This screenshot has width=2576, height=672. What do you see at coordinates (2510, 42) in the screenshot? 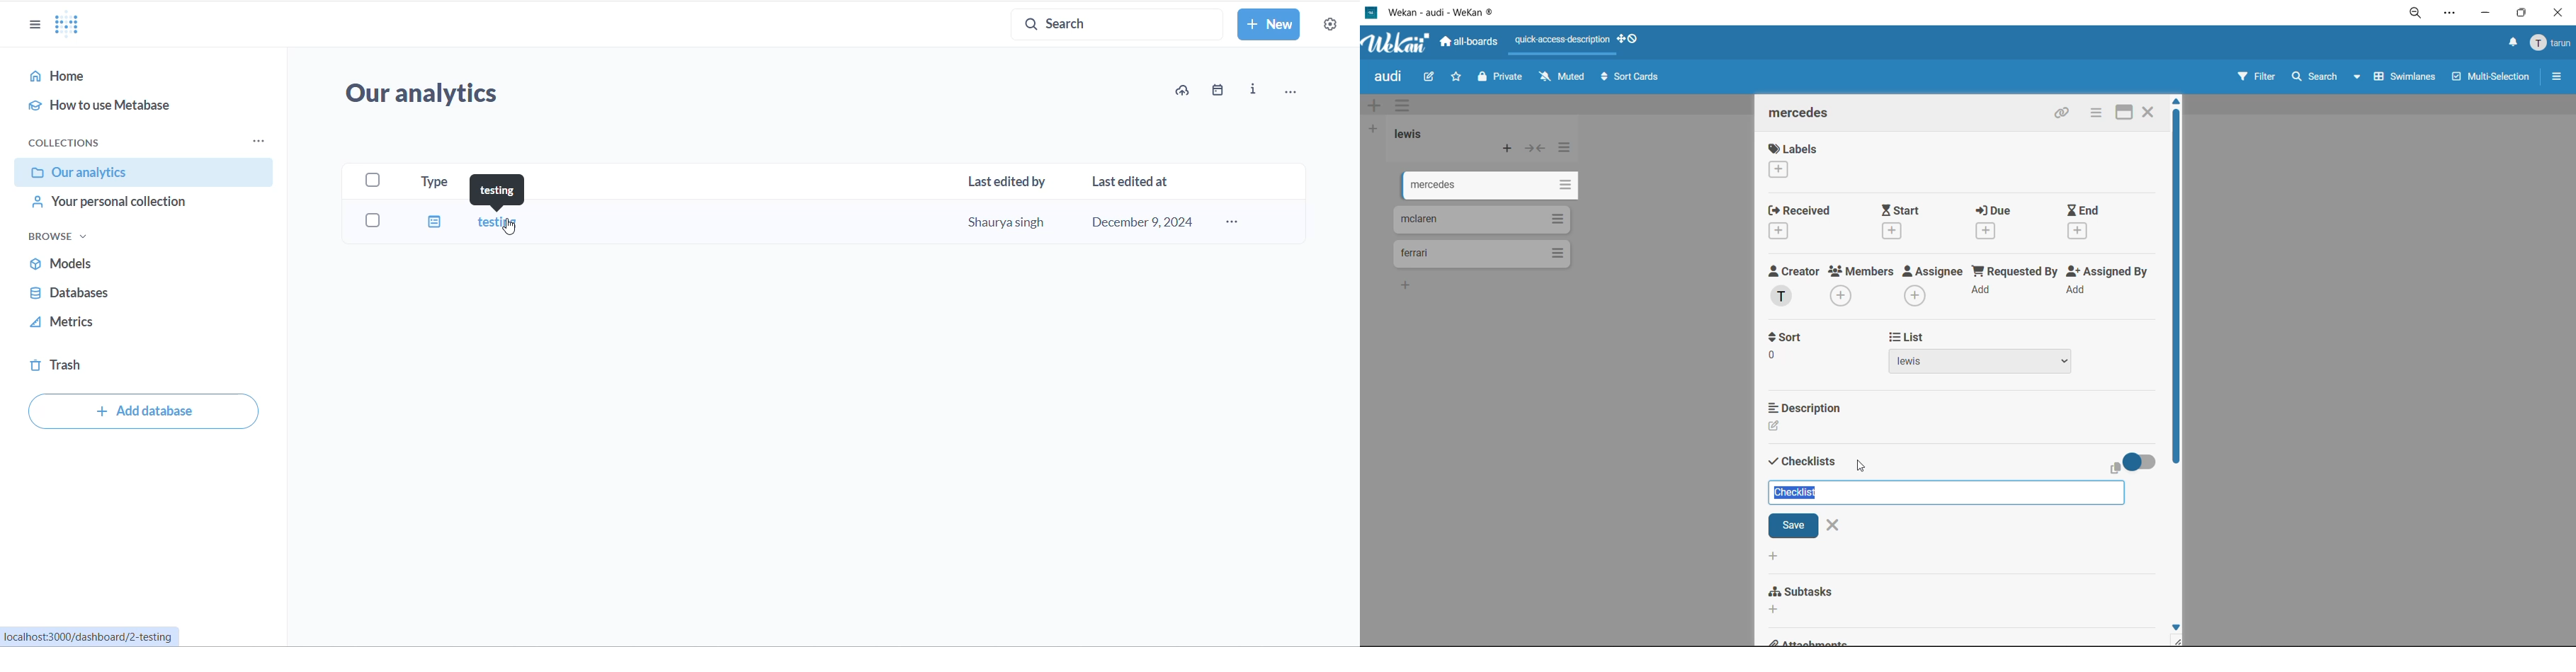
I see `notifications` at bounding box center [2510, 42].